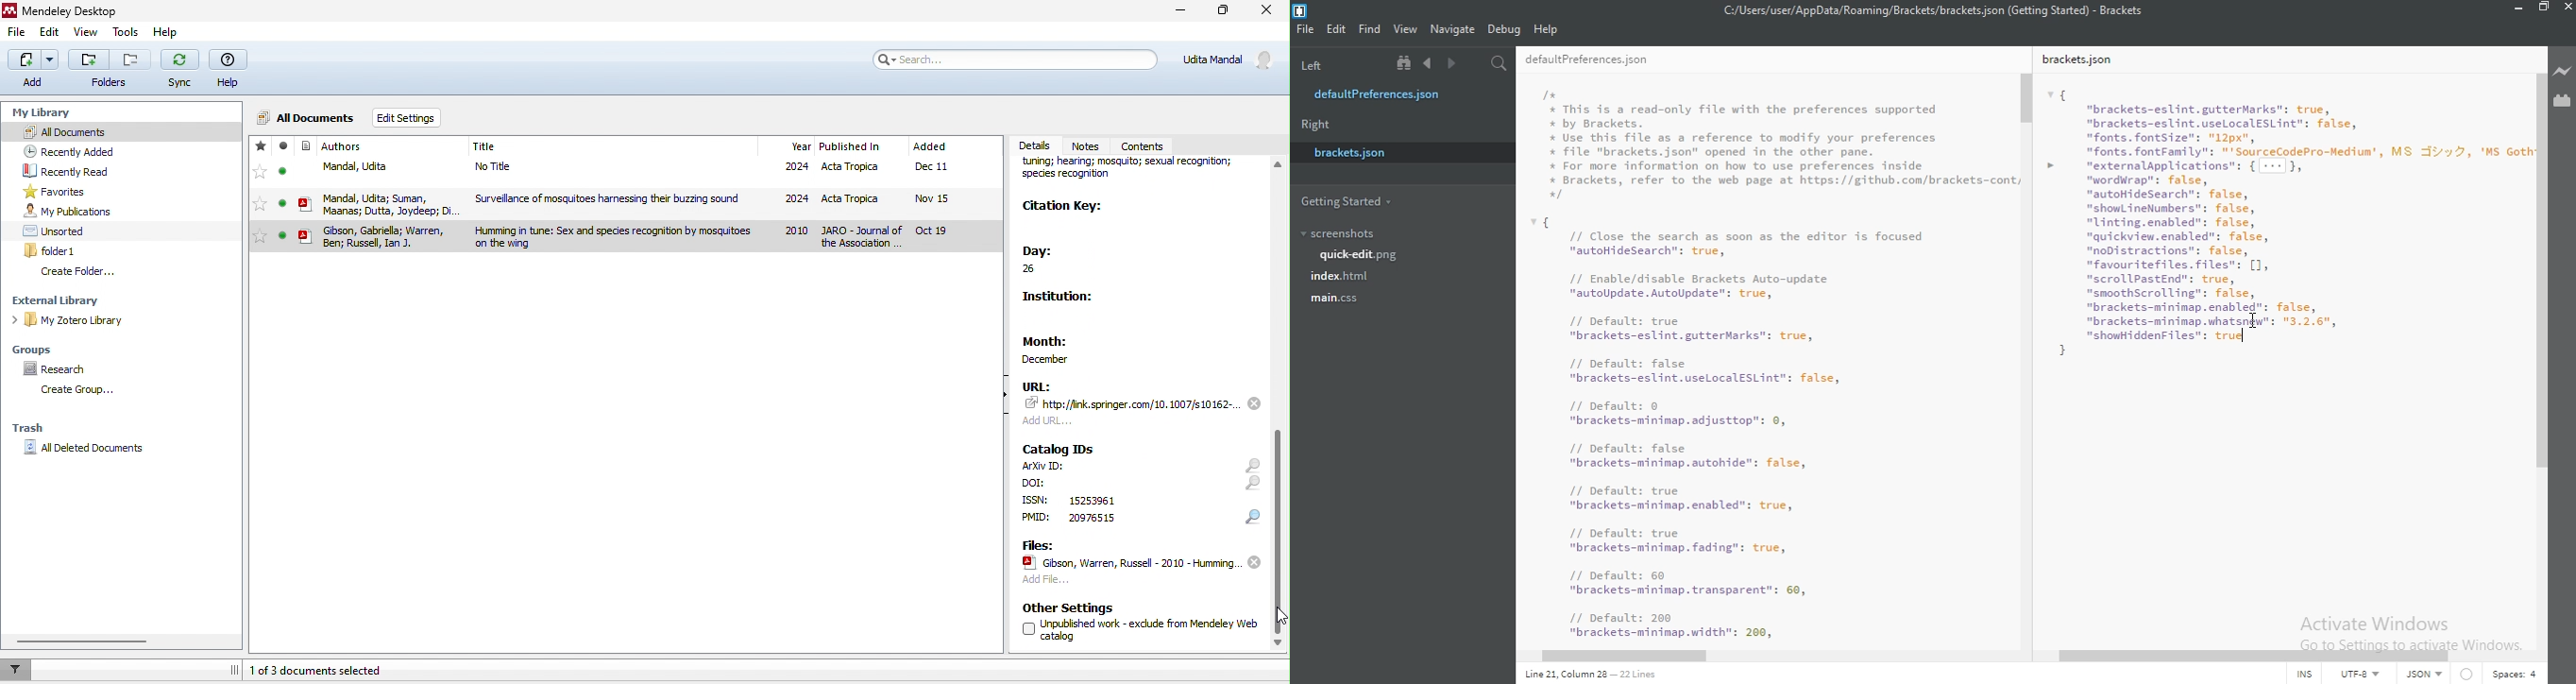  Describe the element at coordinates (86, 641) in the screenshot. I see `horizontal scroll bar` at that location.